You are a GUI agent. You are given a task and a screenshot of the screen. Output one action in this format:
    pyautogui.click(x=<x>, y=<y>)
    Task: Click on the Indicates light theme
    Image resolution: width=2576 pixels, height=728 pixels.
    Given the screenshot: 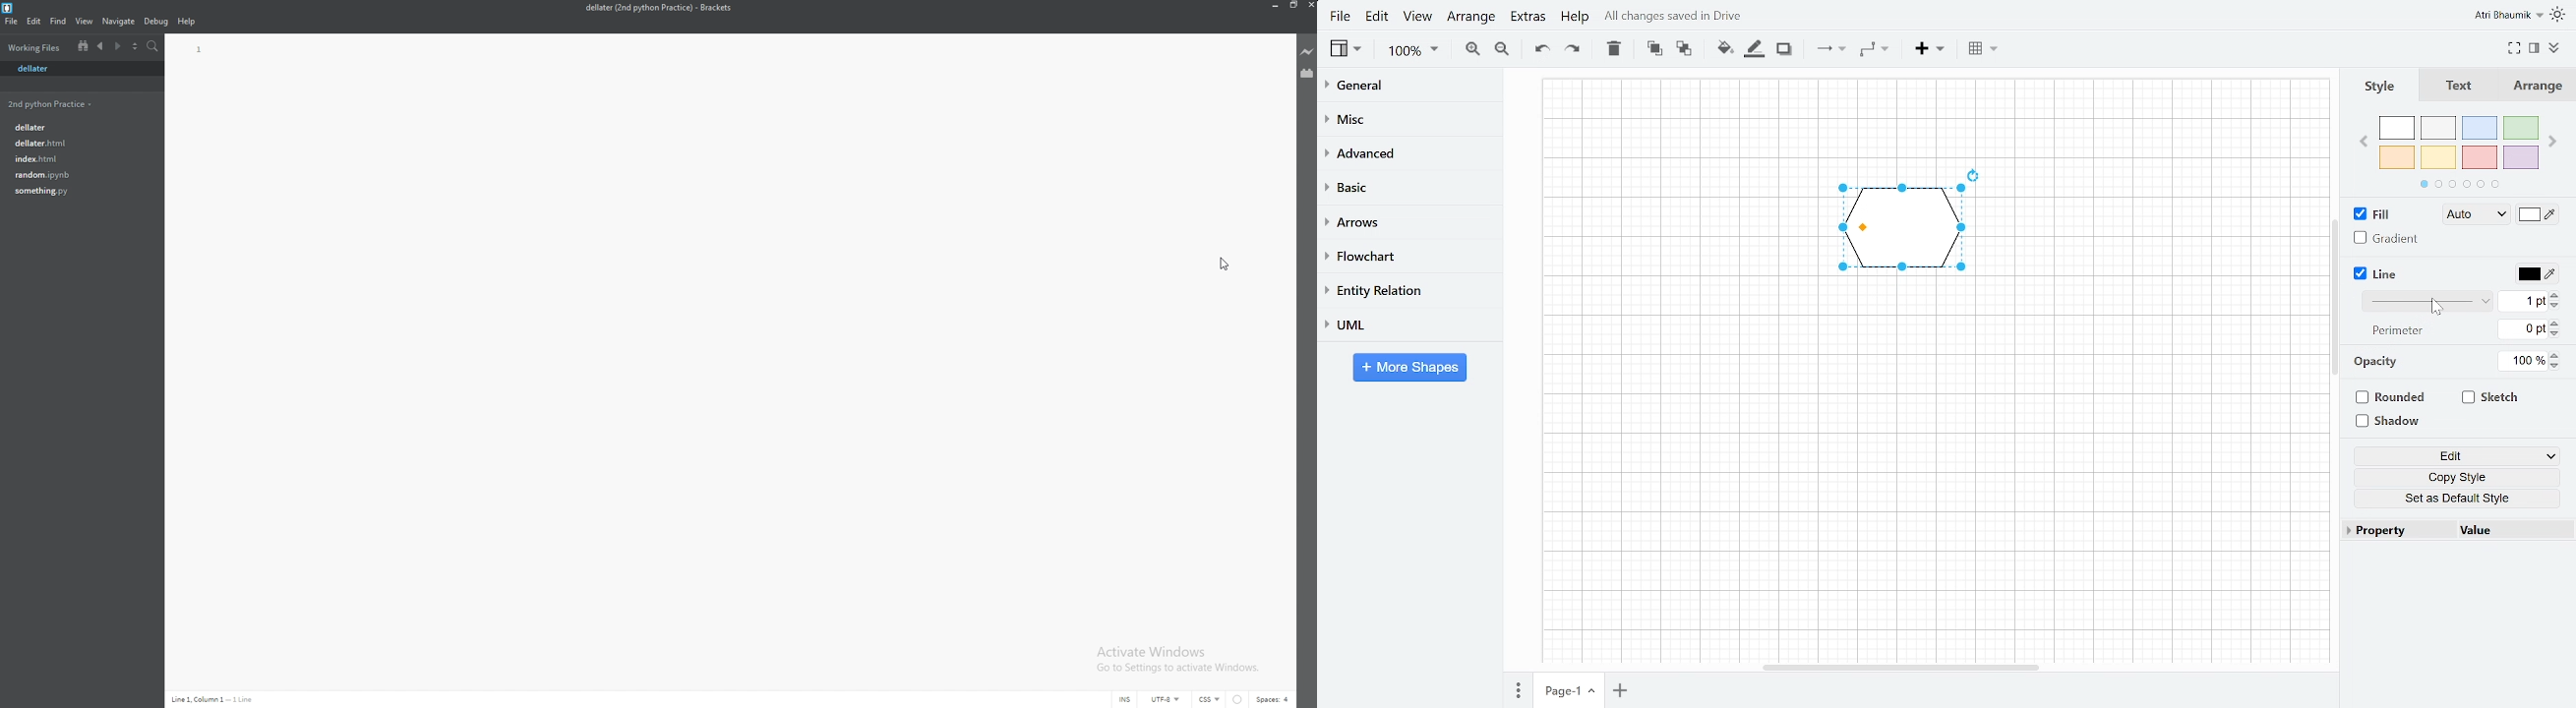 What is the action you would take?
    pyautogui.click(x=2560, y=16)
    